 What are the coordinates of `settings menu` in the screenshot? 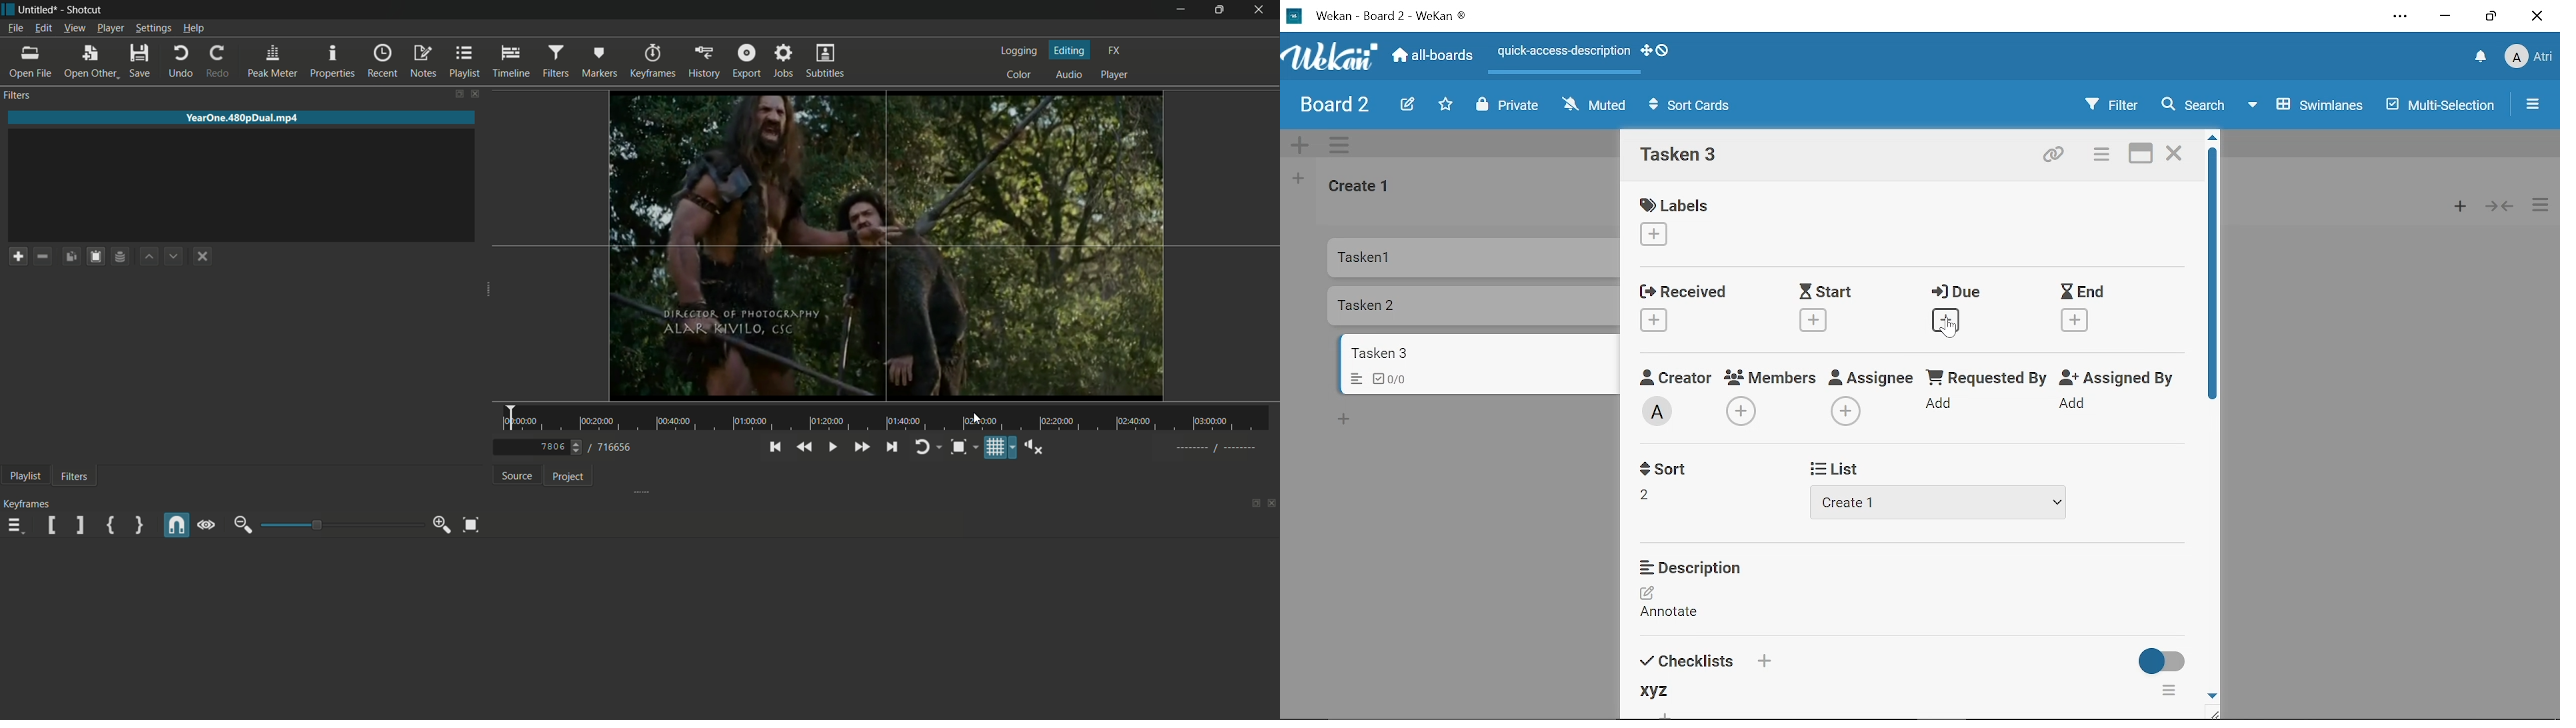 It's located at (153, 29).